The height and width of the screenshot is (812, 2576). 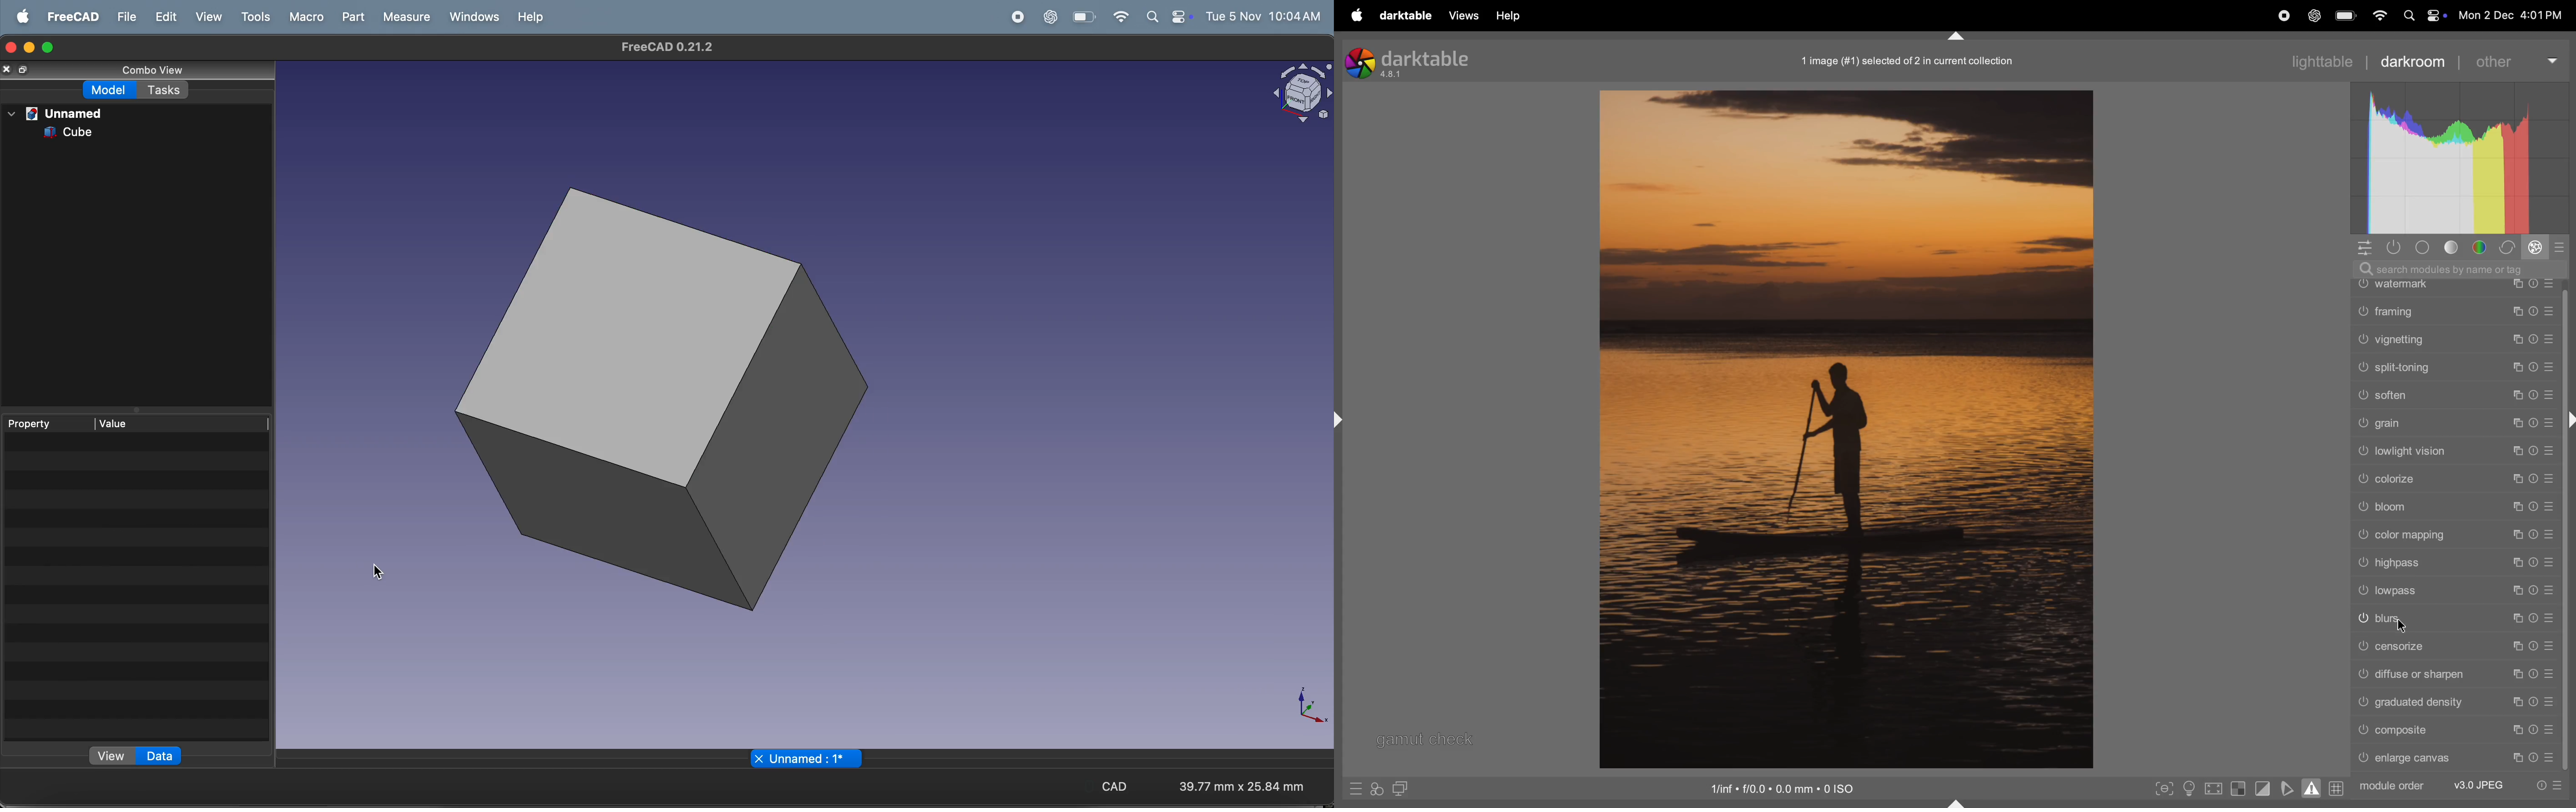 I want to click on view, so click(x=104, y=755).